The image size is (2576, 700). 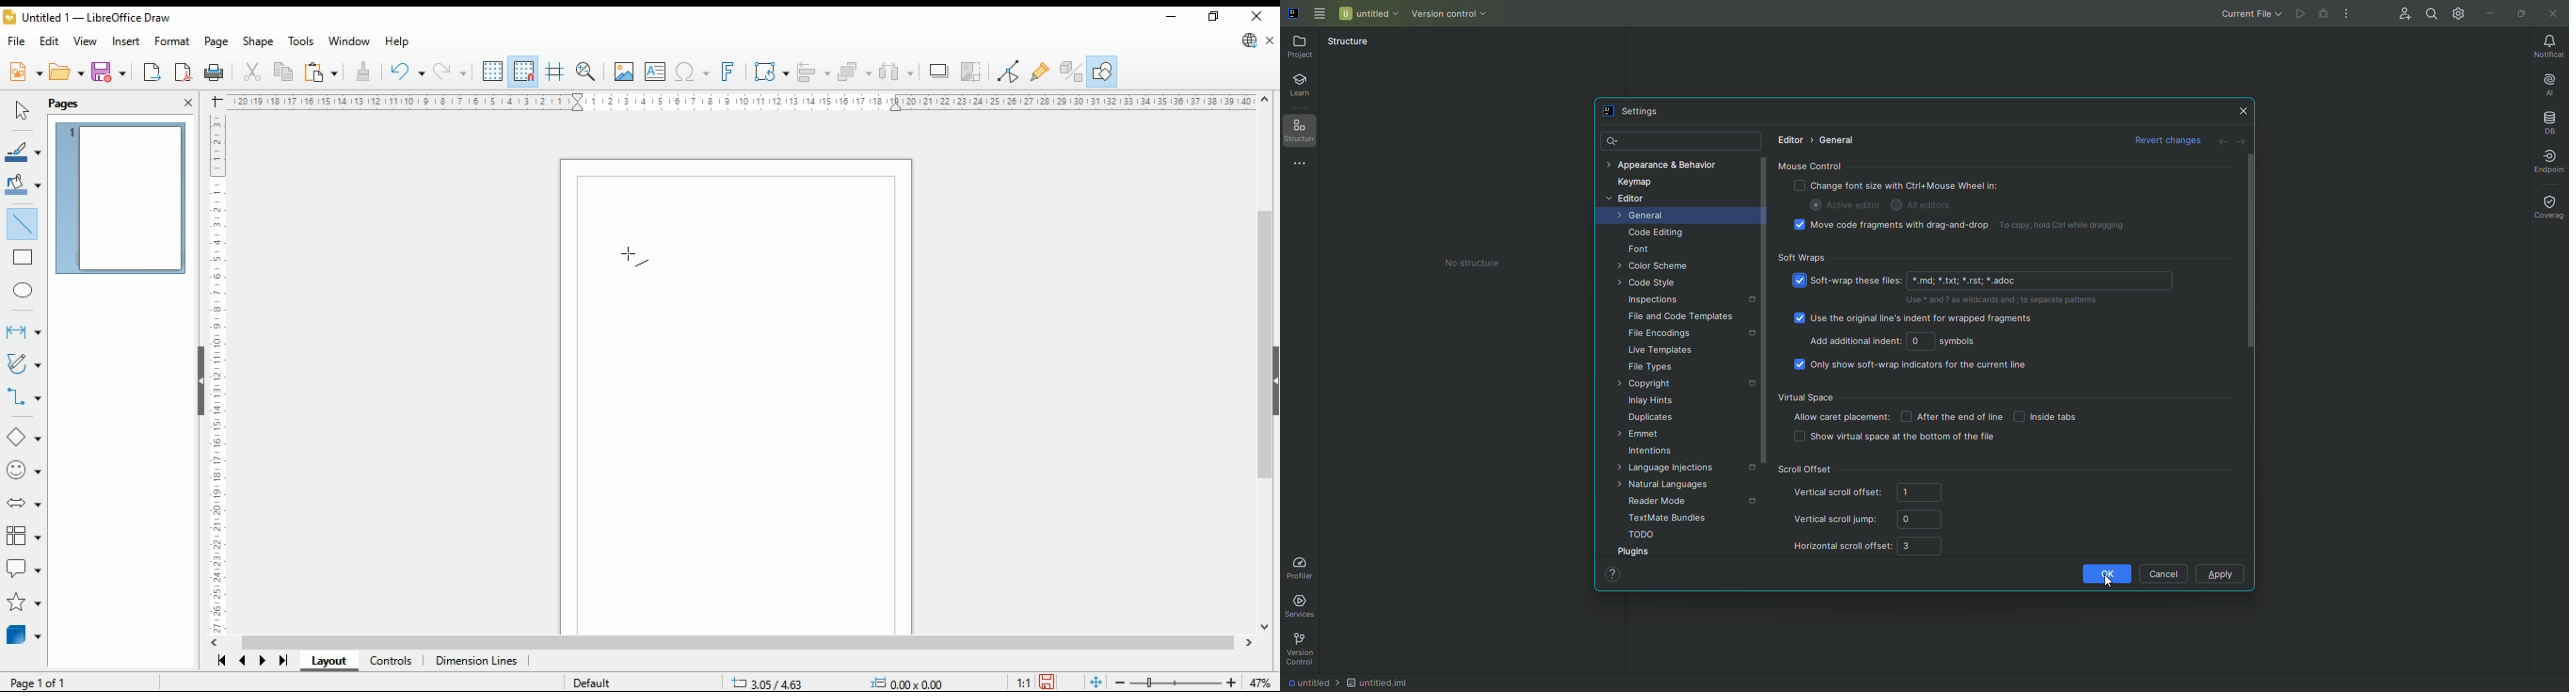 I want to click on connectors, so click(x=24, y=397).